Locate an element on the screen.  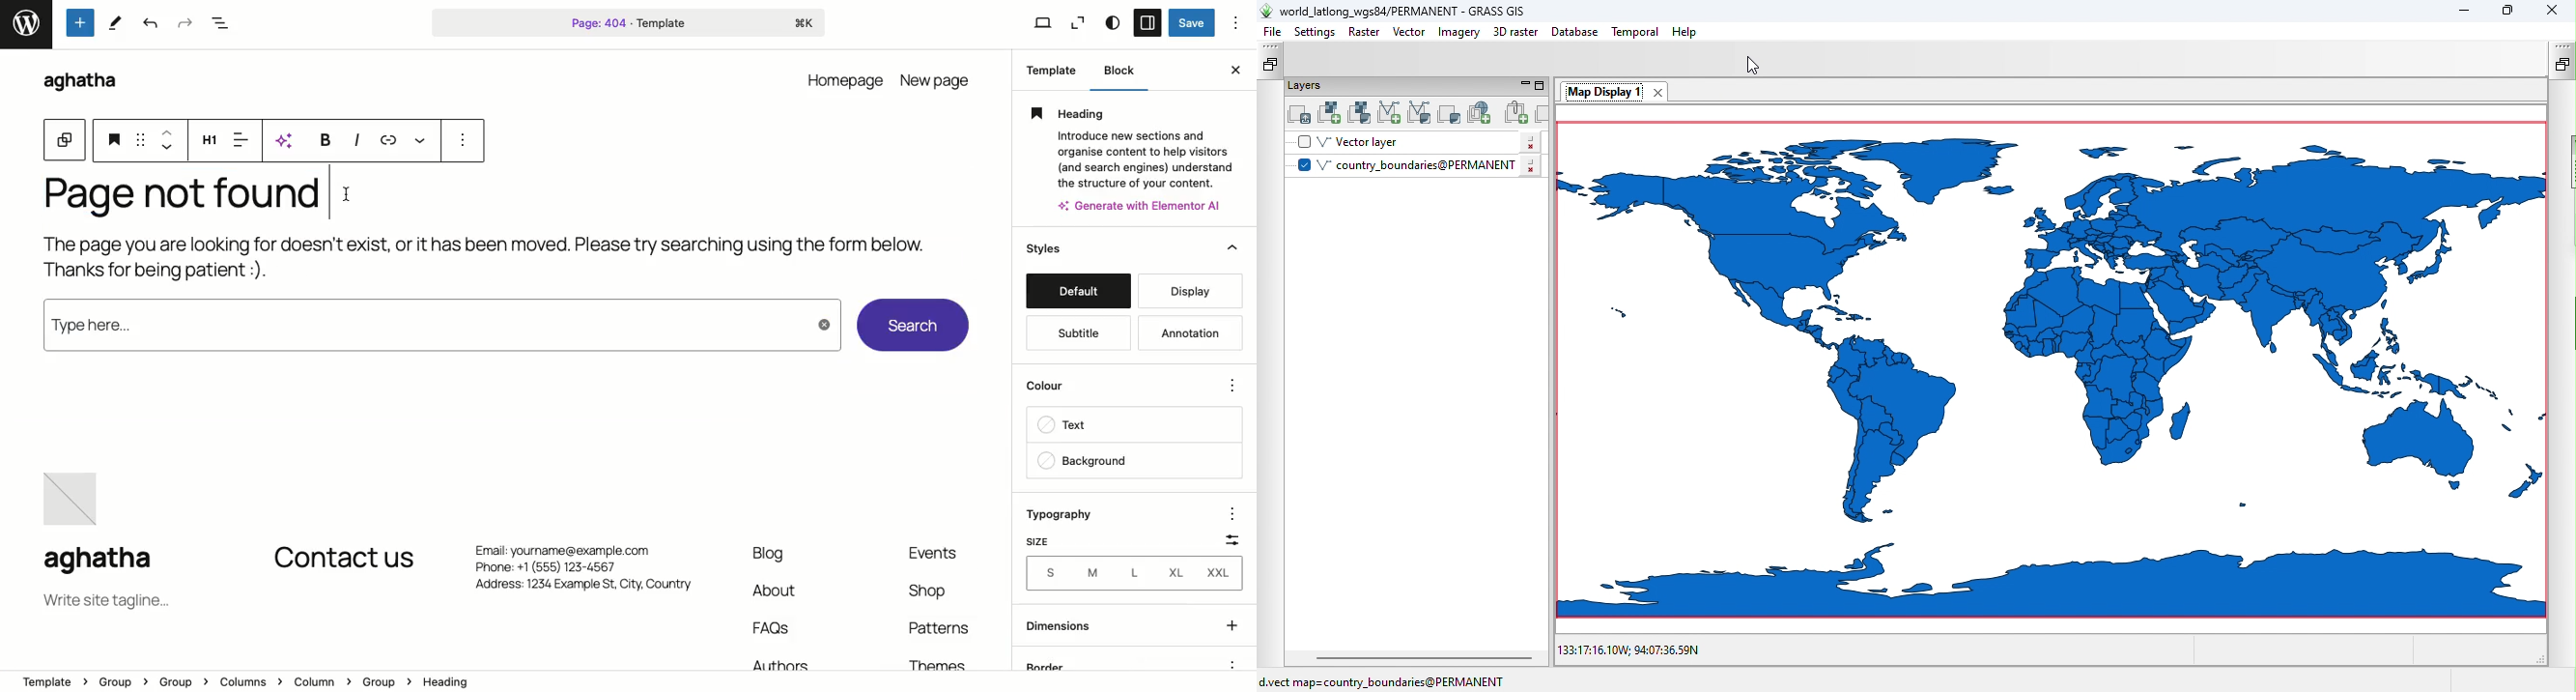
subtitle is located at coordinates (1070, 329).